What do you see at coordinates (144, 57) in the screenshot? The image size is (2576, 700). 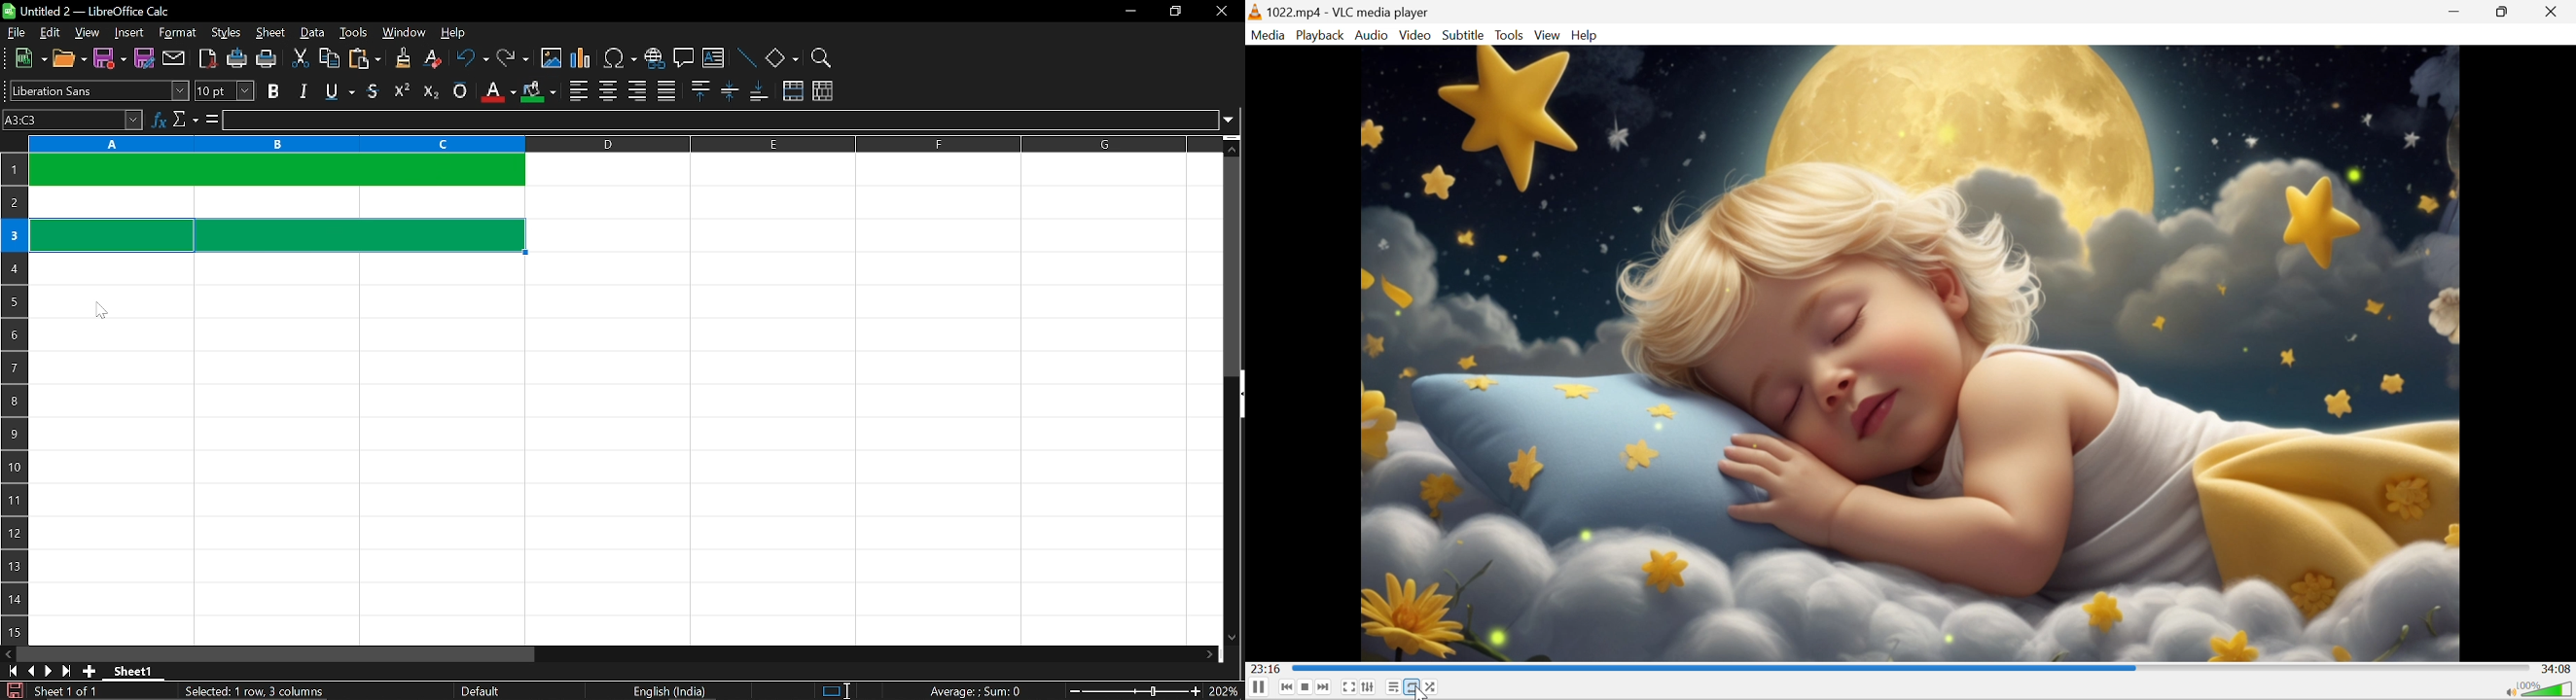 I see `save as` at bounding box center [144, 57].